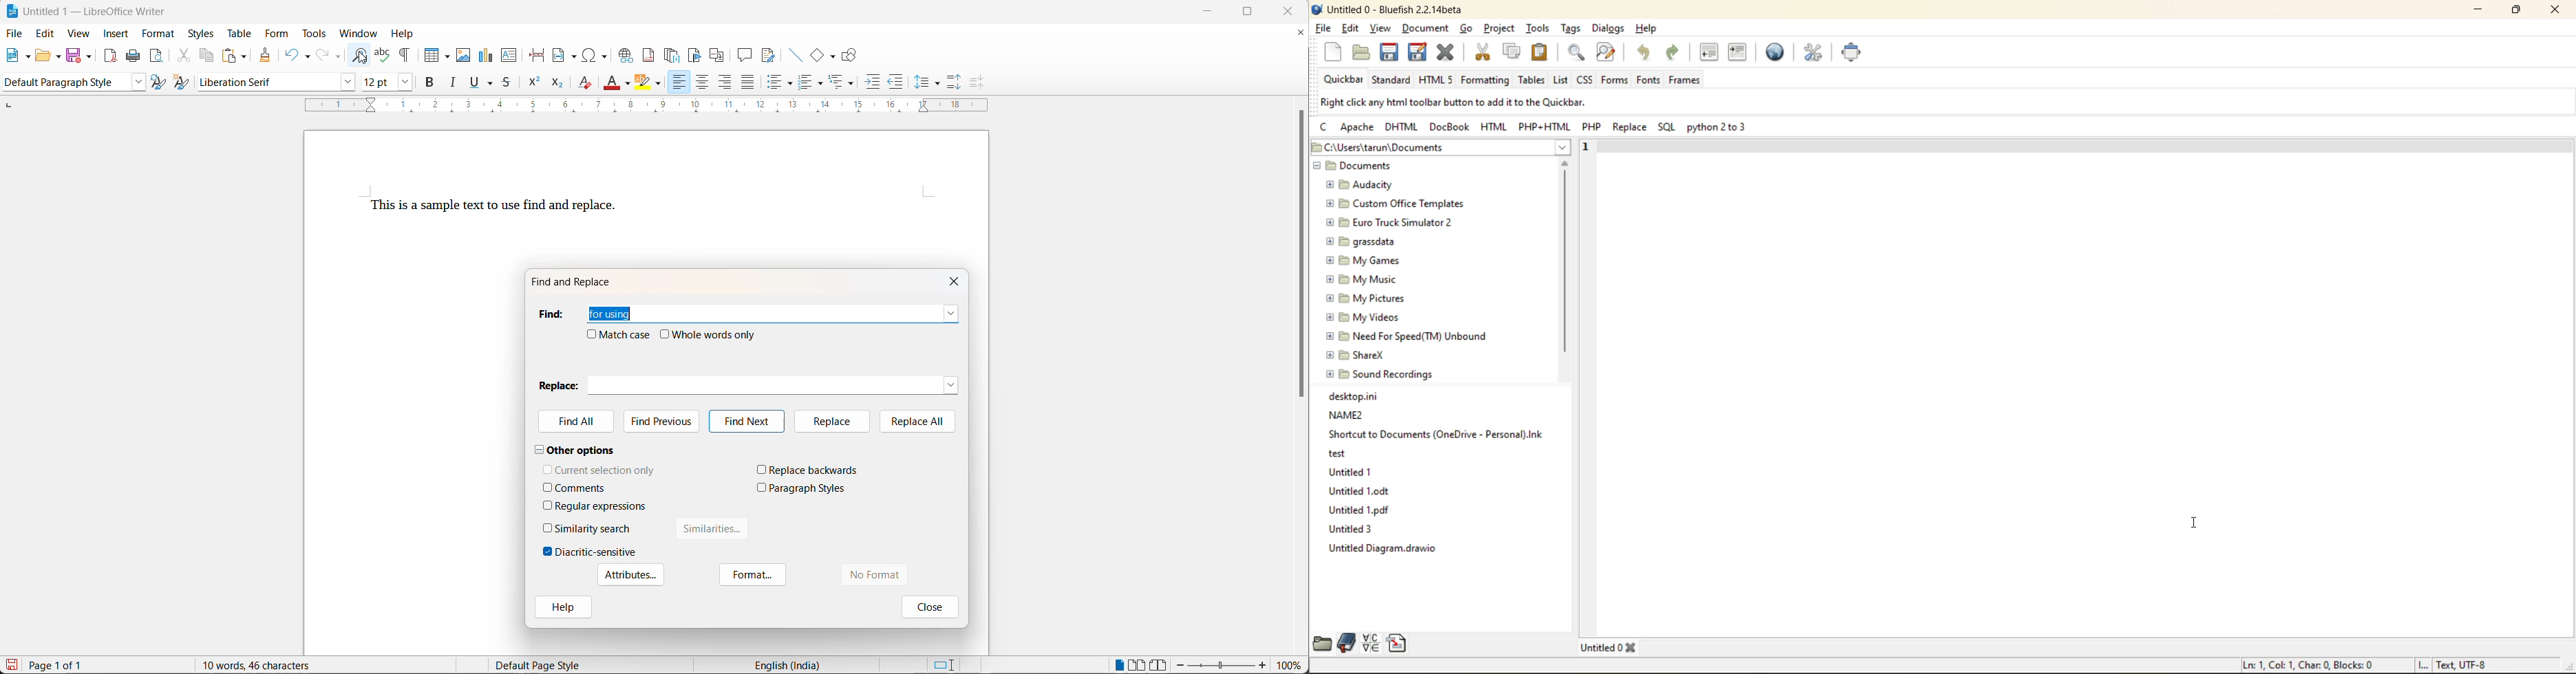  I want to click on £9 My Music, so click(1361, 279).